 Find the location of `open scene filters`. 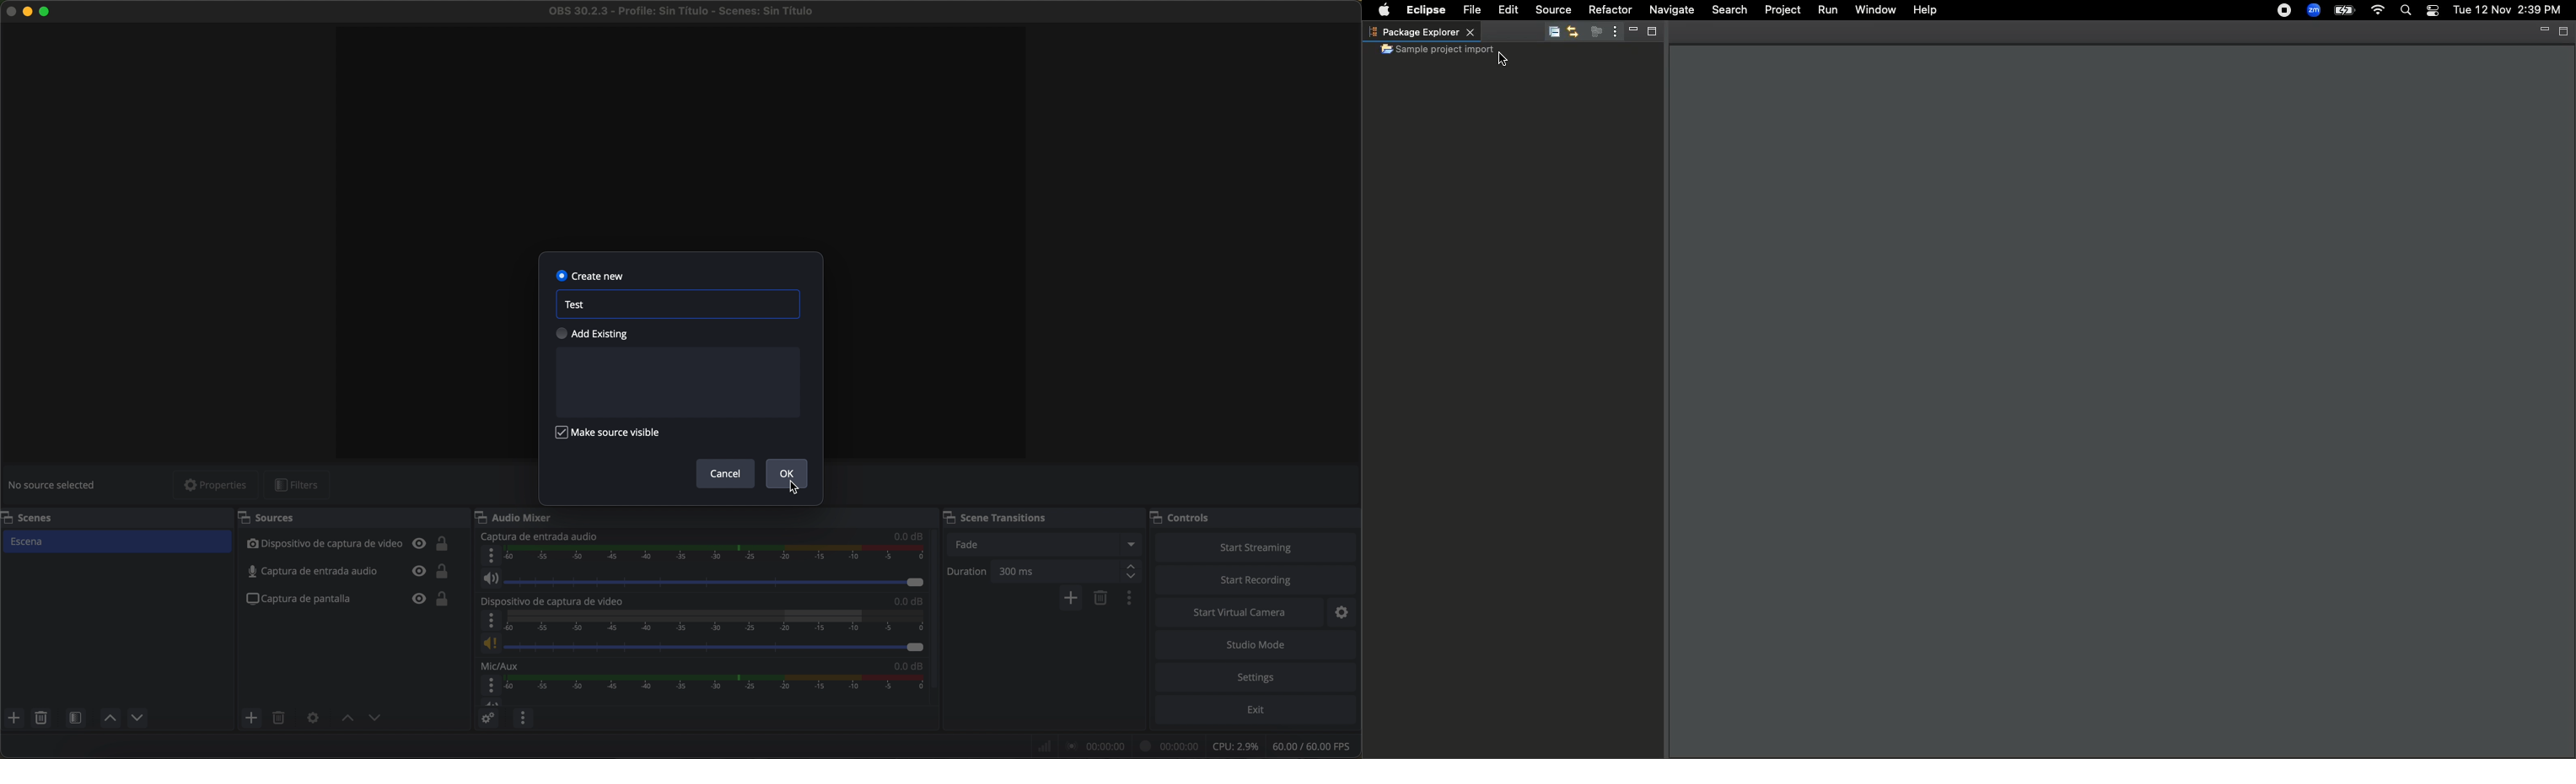

open scene filters is located at coordinates (77, 719).